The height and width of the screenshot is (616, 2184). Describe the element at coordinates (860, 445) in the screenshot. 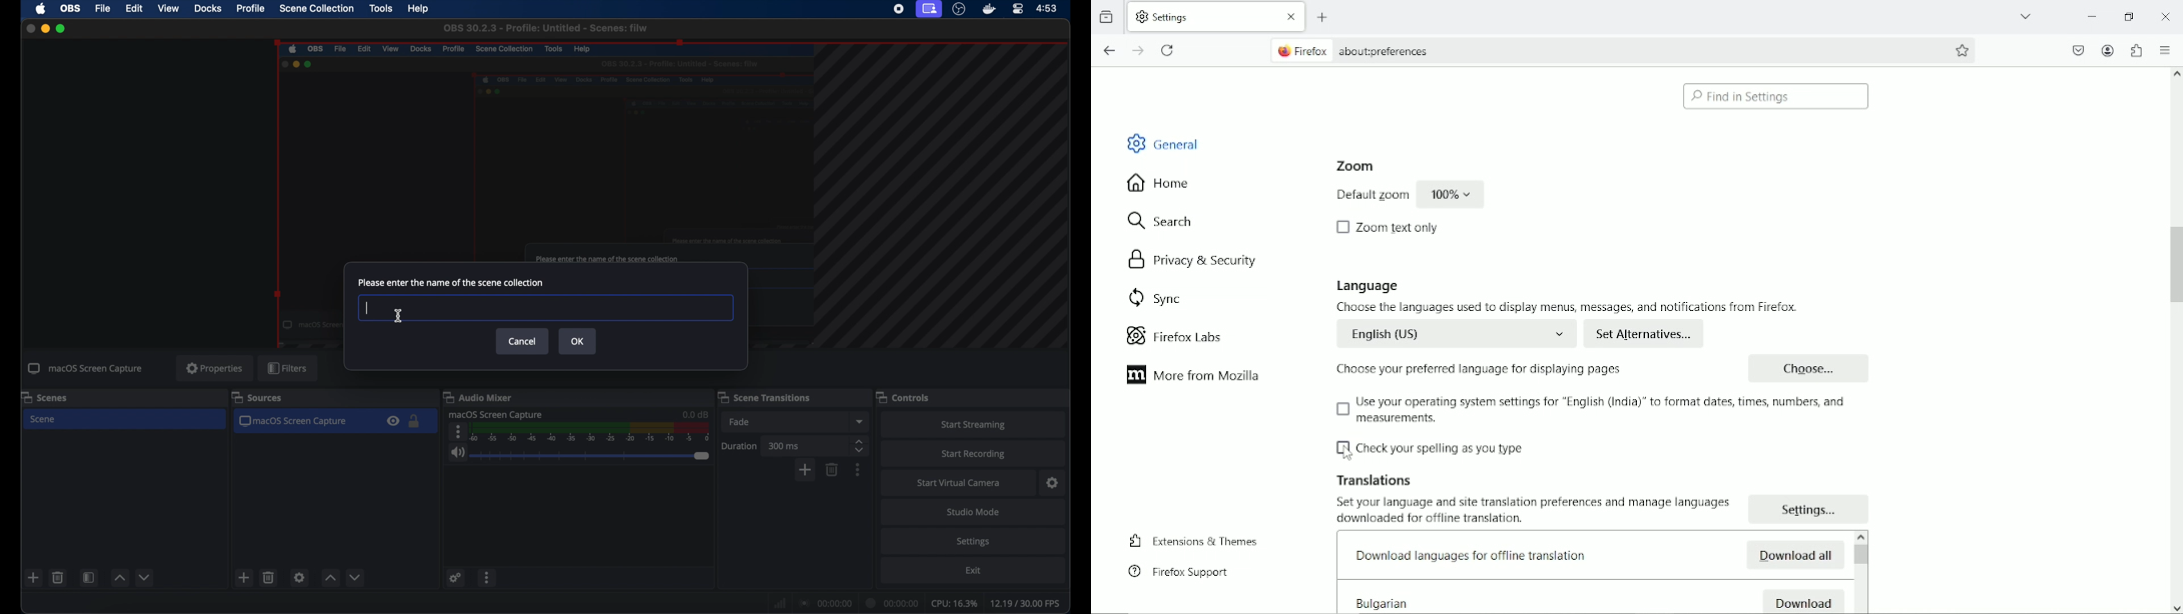

I see `stepper button` at that location.